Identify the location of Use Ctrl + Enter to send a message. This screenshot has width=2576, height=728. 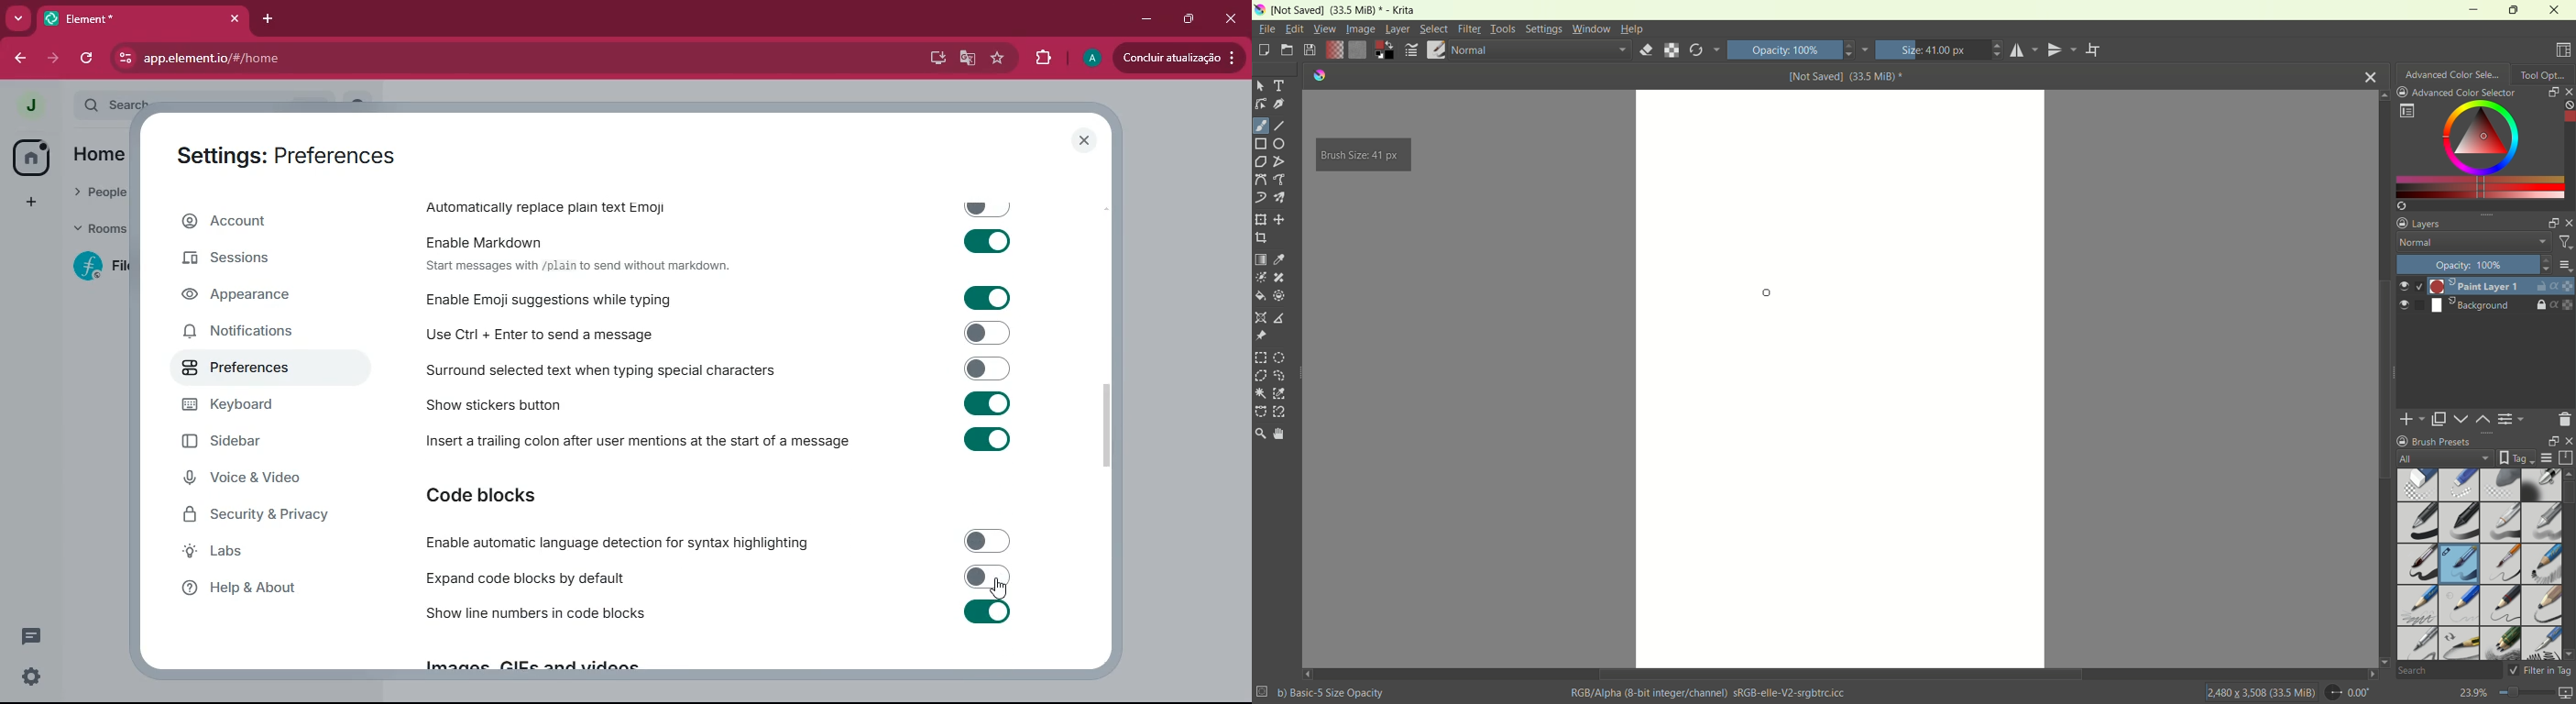
(722, 332).